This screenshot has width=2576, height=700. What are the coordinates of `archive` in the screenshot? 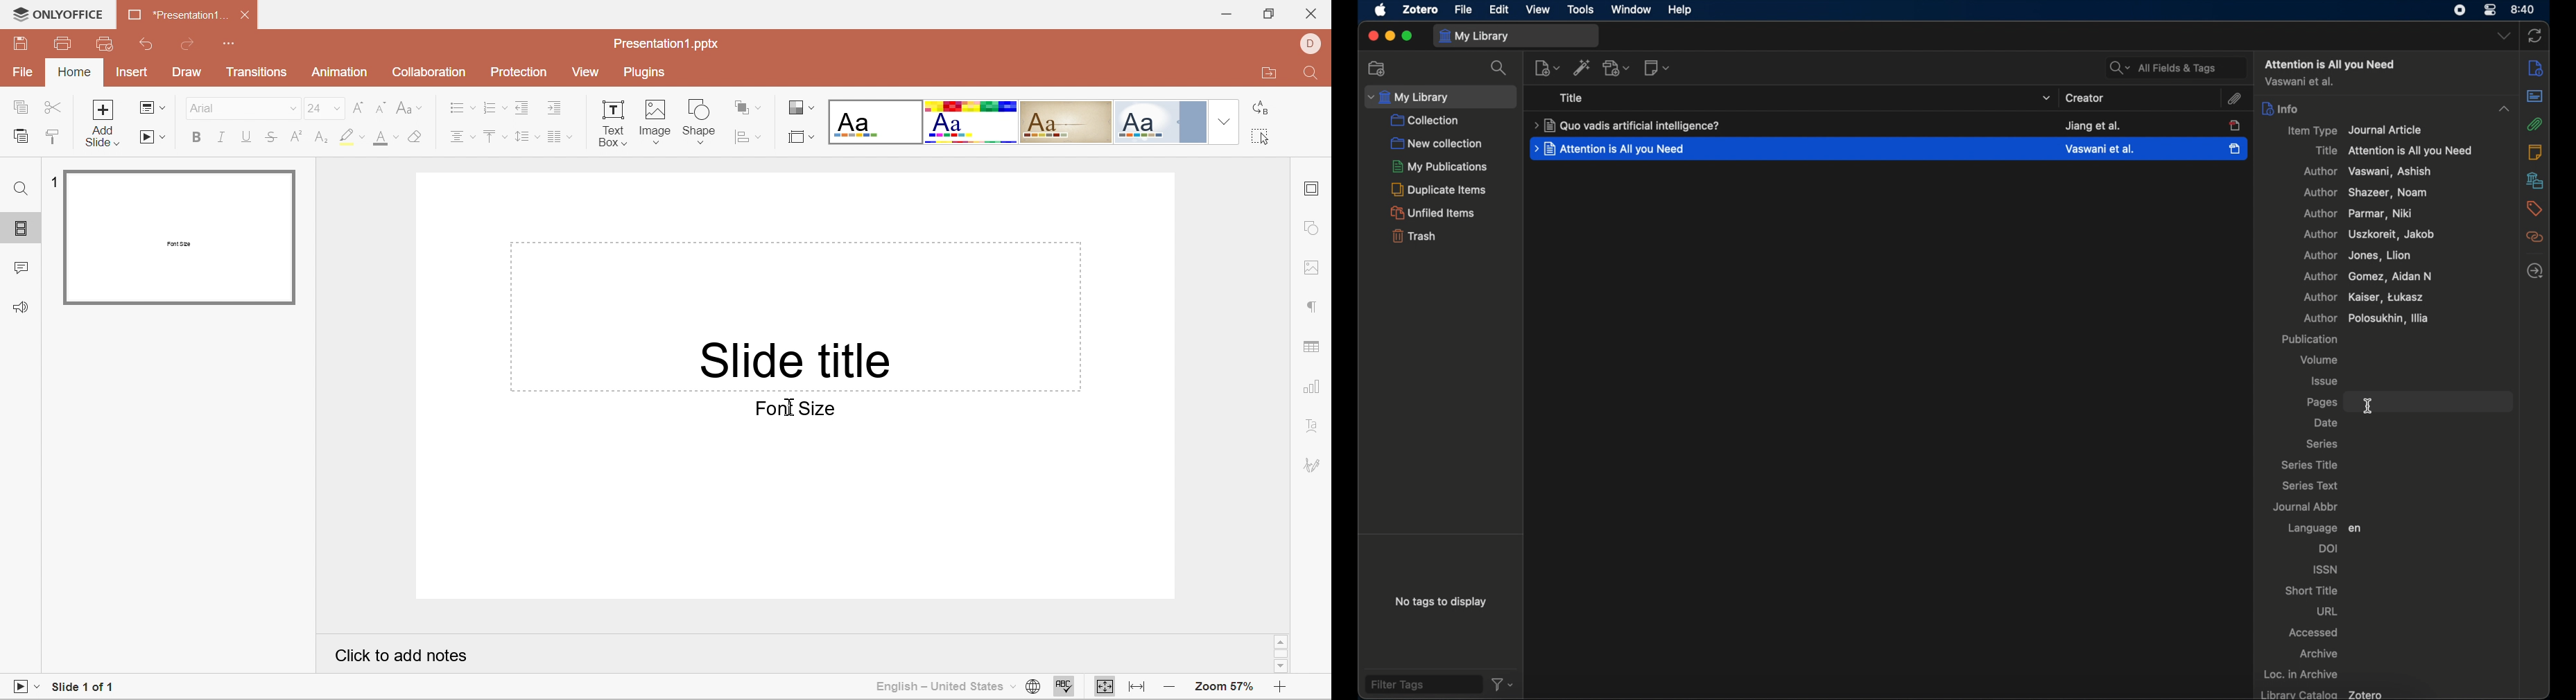 It's located at (2320, 653).